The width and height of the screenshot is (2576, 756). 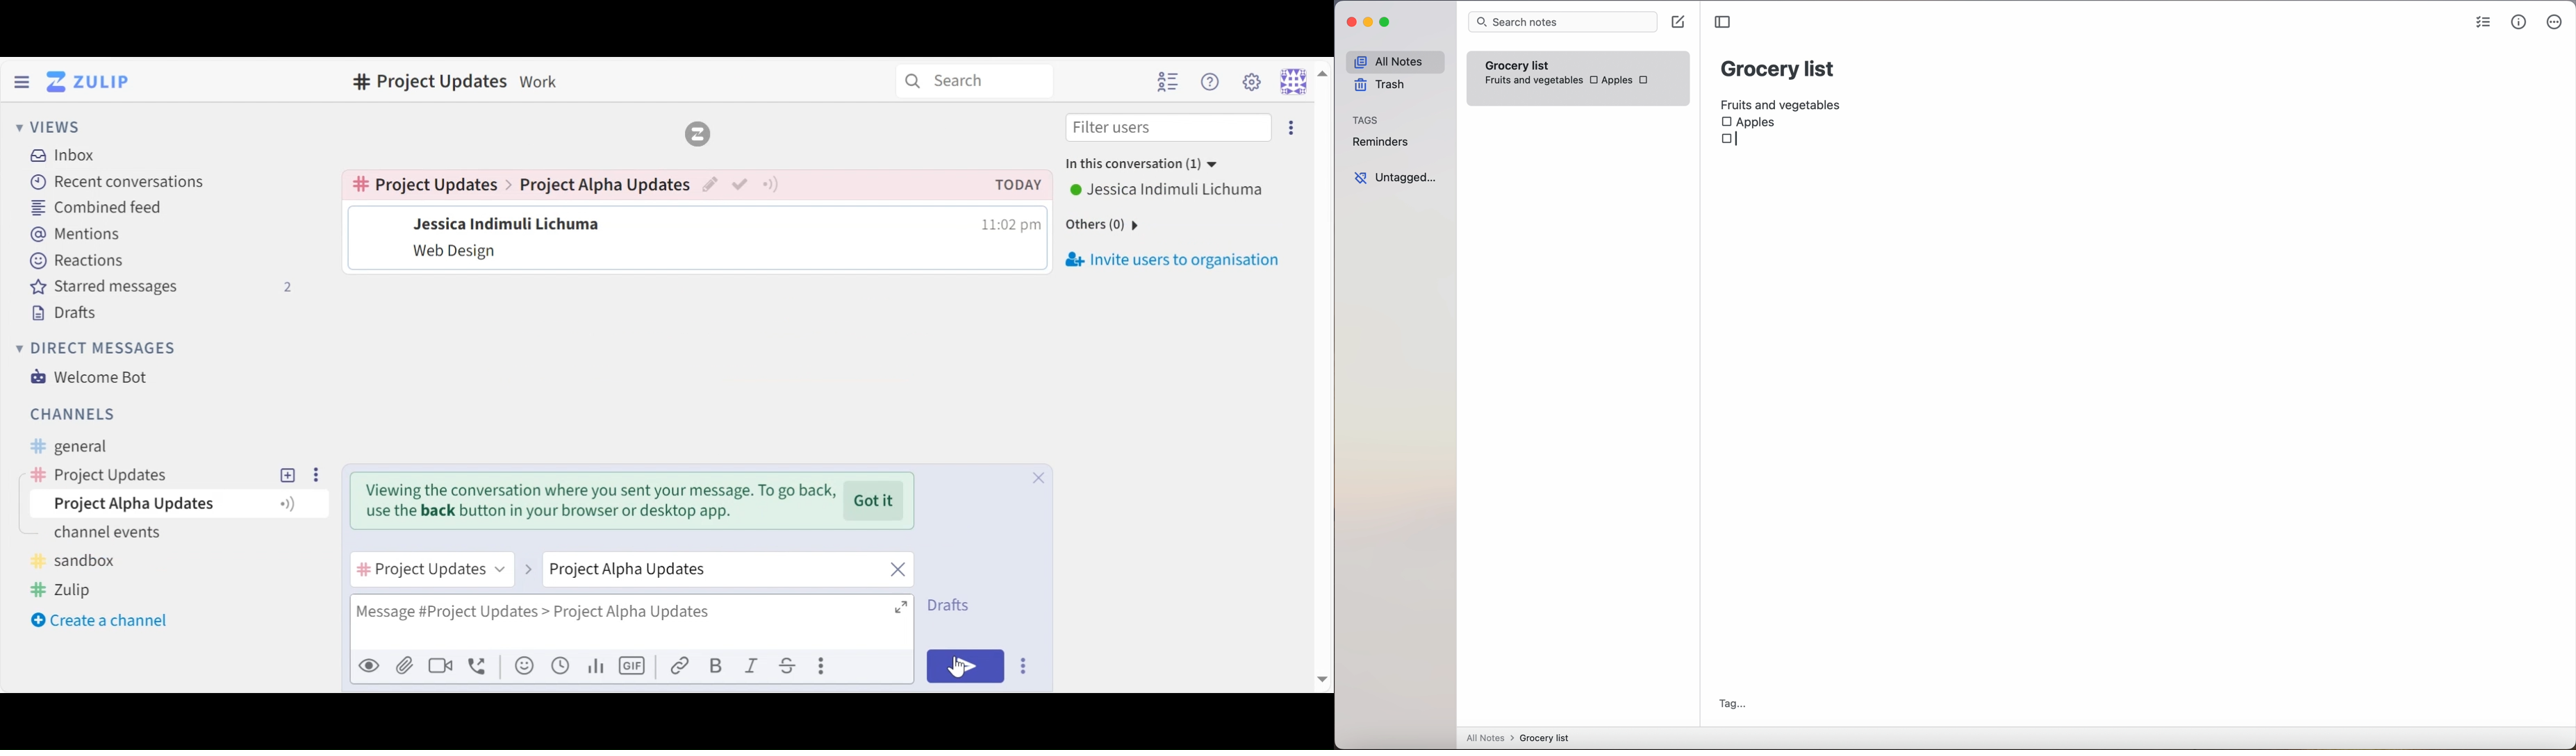 I want to click on Topic Name, so click(x=177, y=502).